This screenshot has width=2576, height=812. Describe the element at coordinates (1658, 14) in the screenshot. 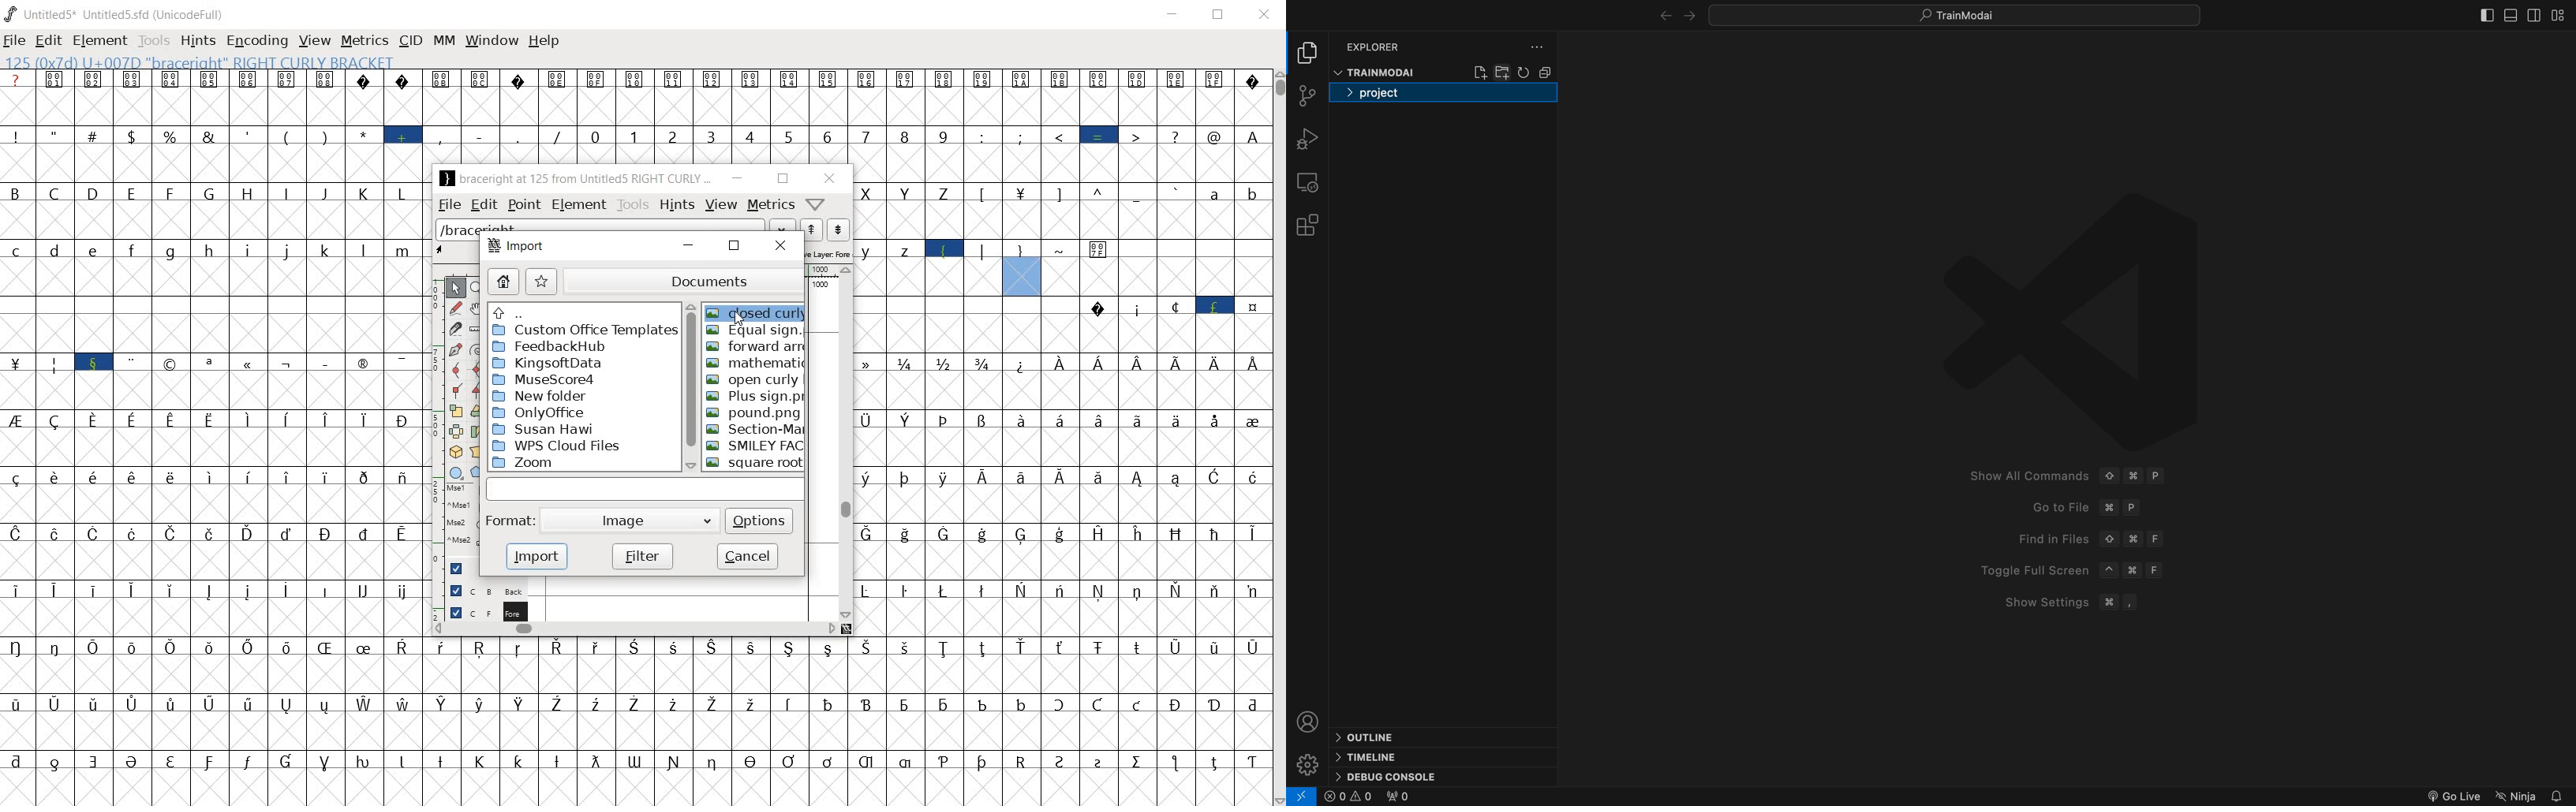

I see `right arrow` at that location.